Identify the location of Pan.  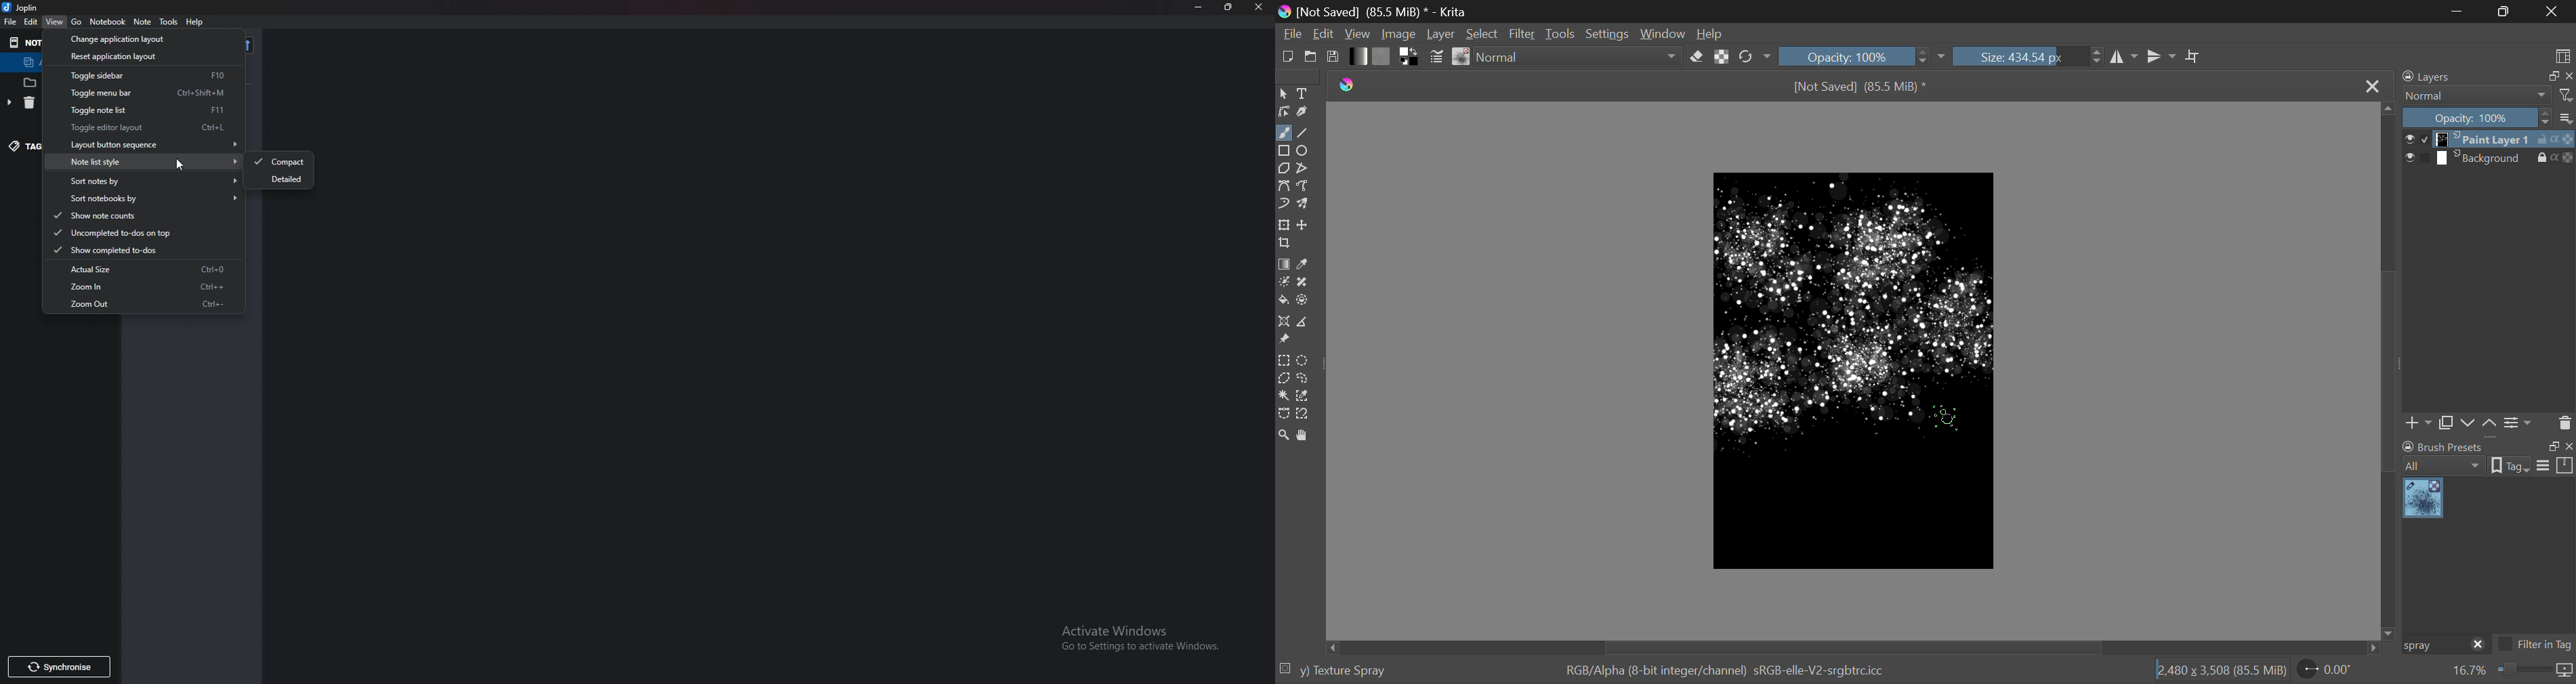
(1305, 436).